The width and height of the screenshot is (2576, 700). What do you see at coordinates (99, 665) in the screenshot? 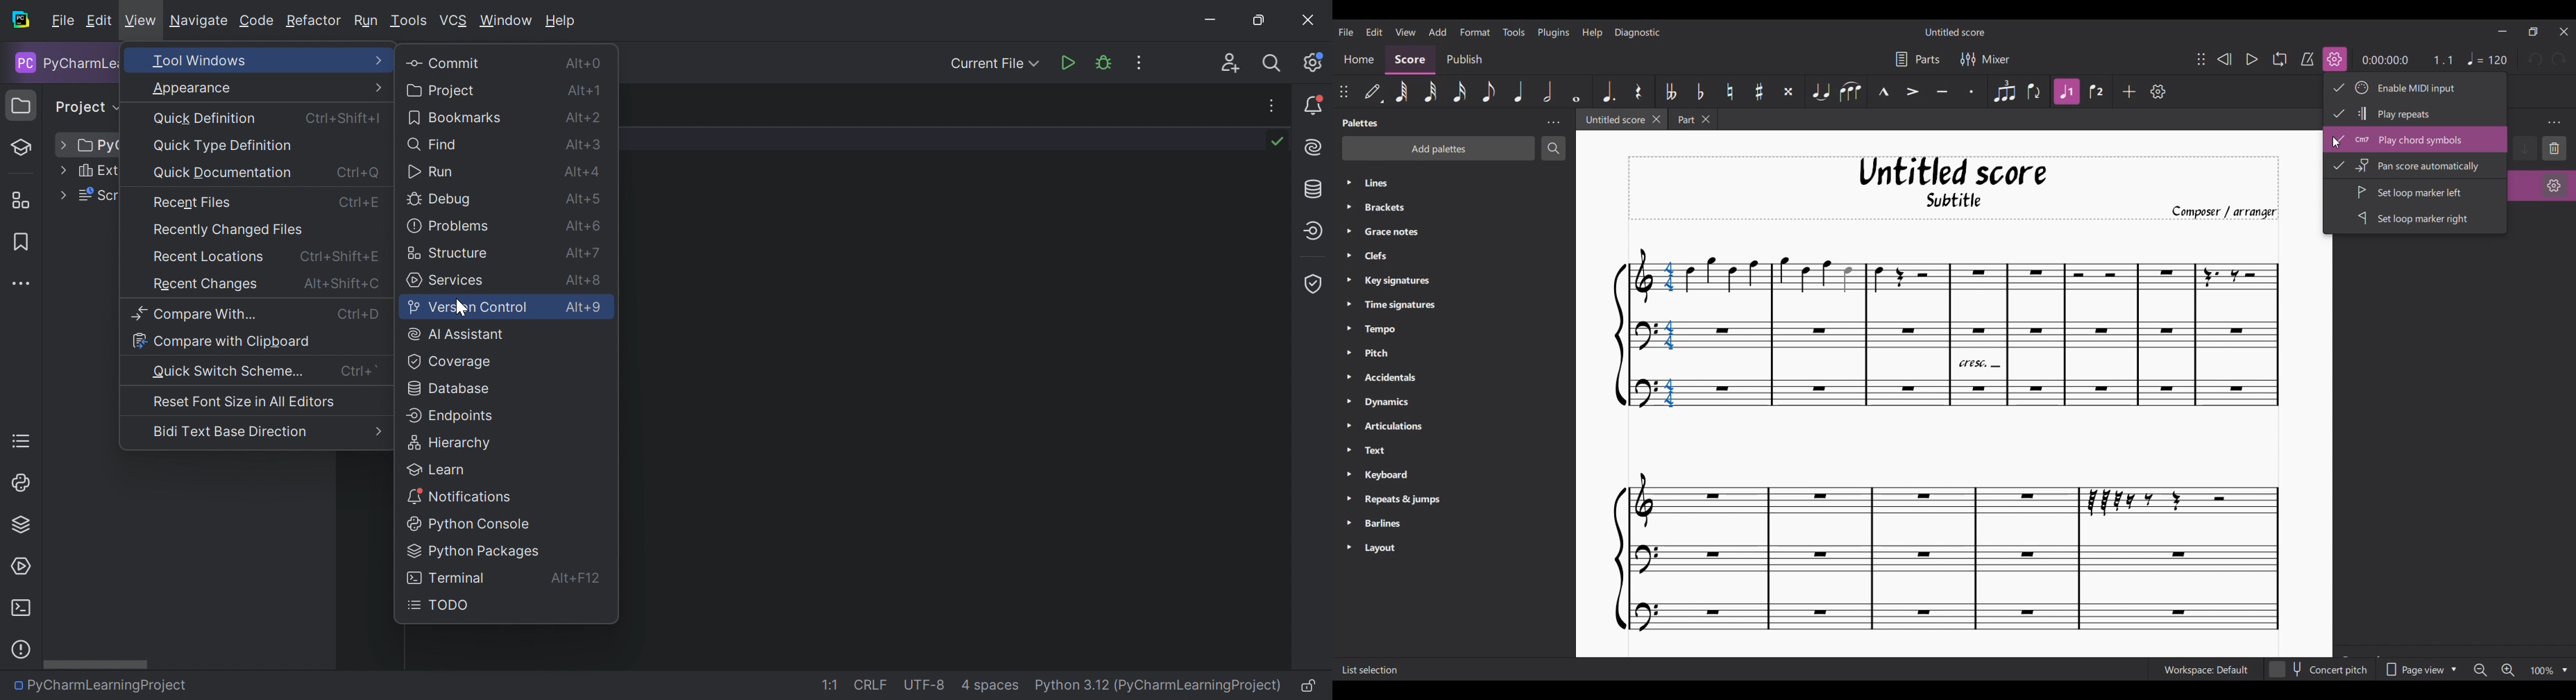
I see `Scroll bar` at bounding box center [99, 665].